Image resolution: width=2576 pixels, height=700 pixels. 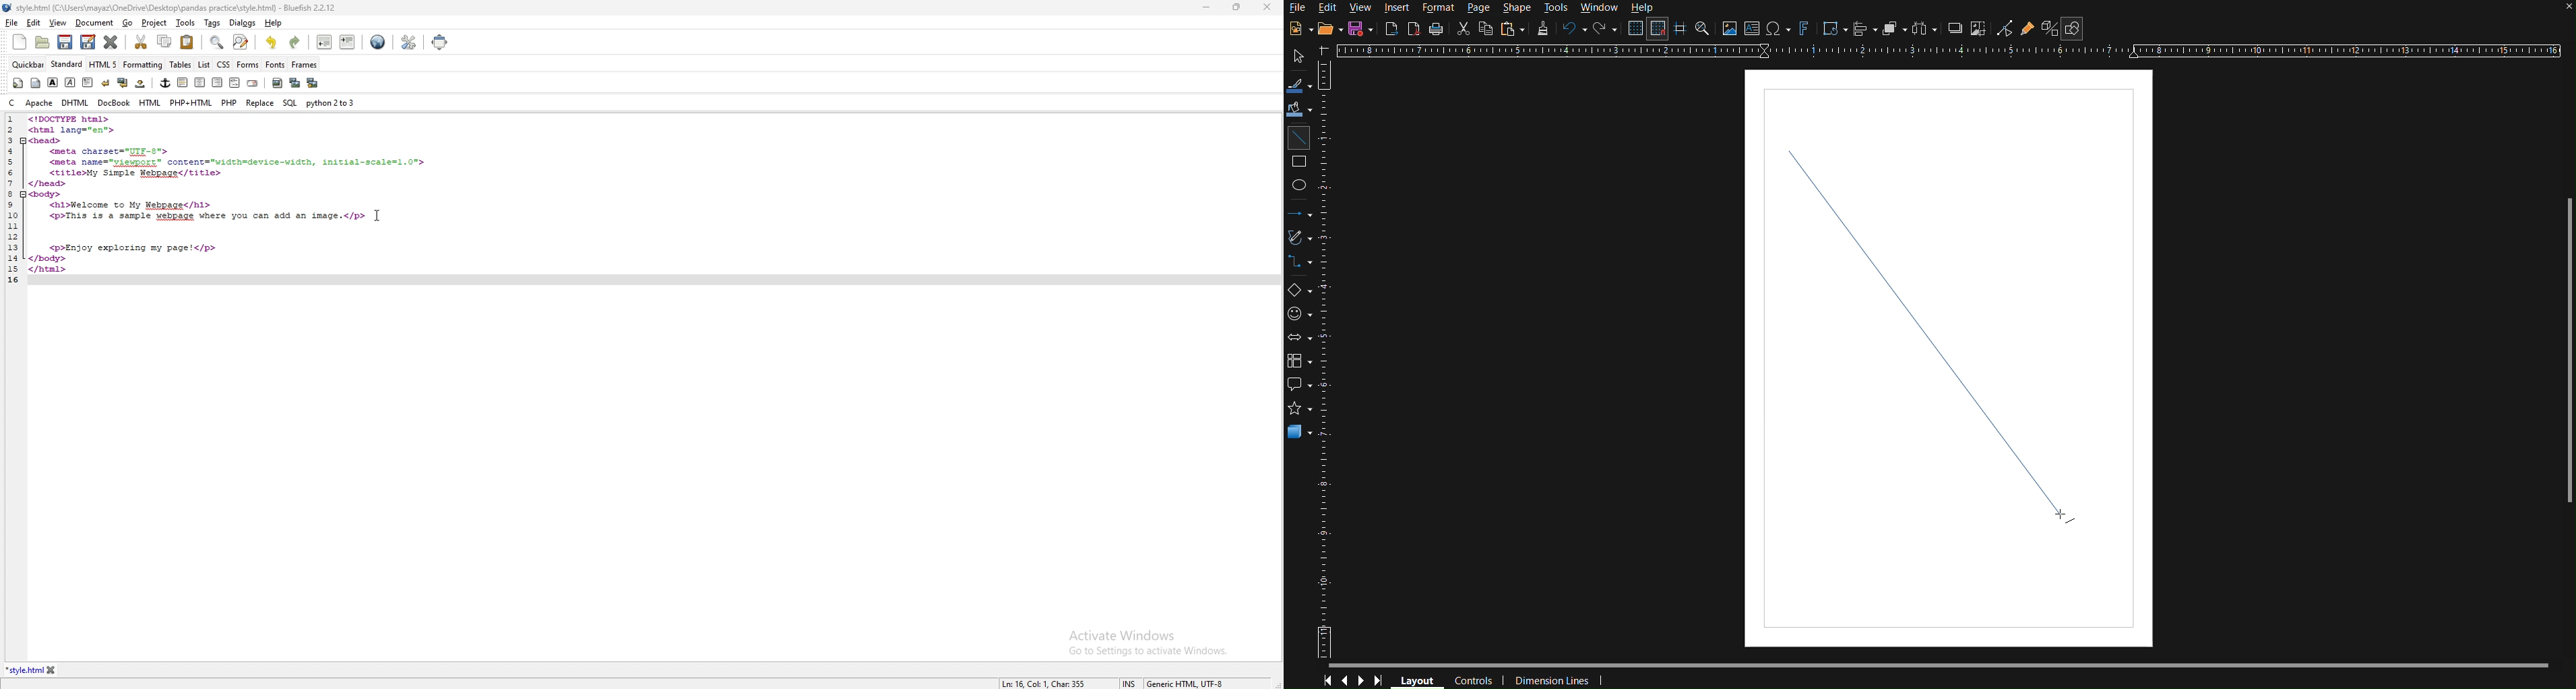 I want to click on Controls, so click(x=1472, y=681).